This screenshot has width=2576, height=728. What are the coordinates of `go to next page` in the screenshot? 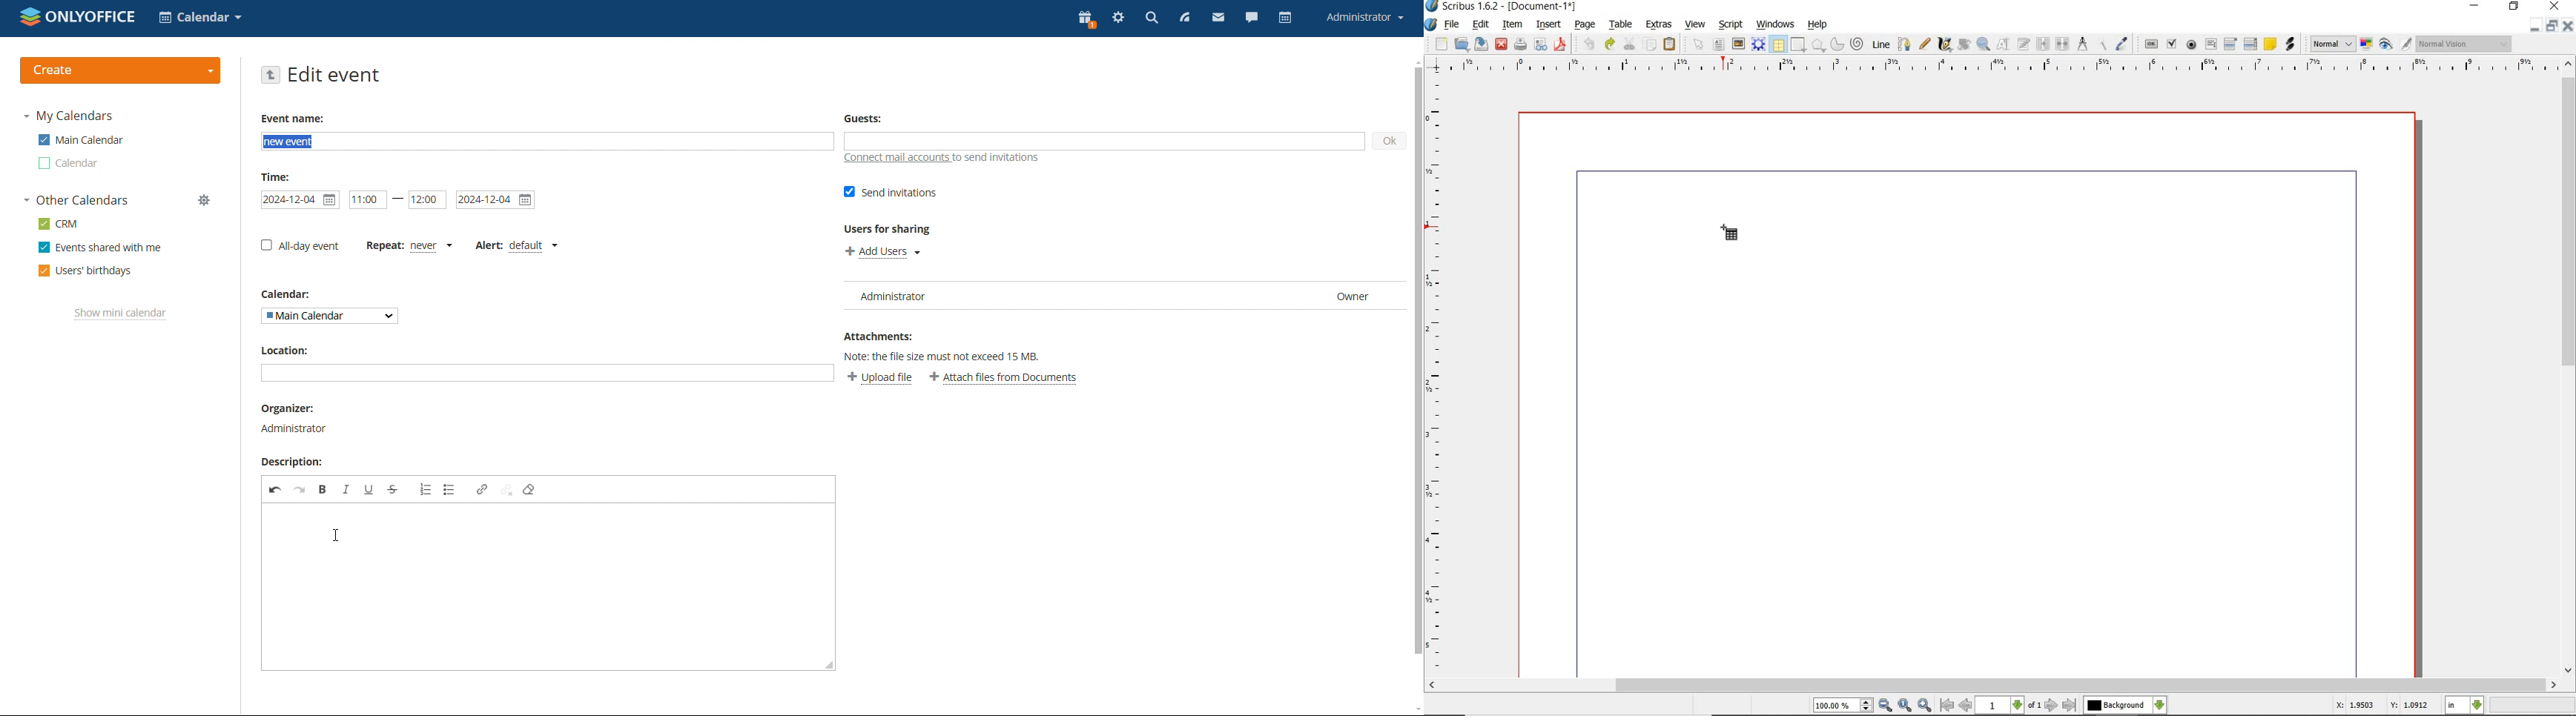 It's located at (2051, 705).